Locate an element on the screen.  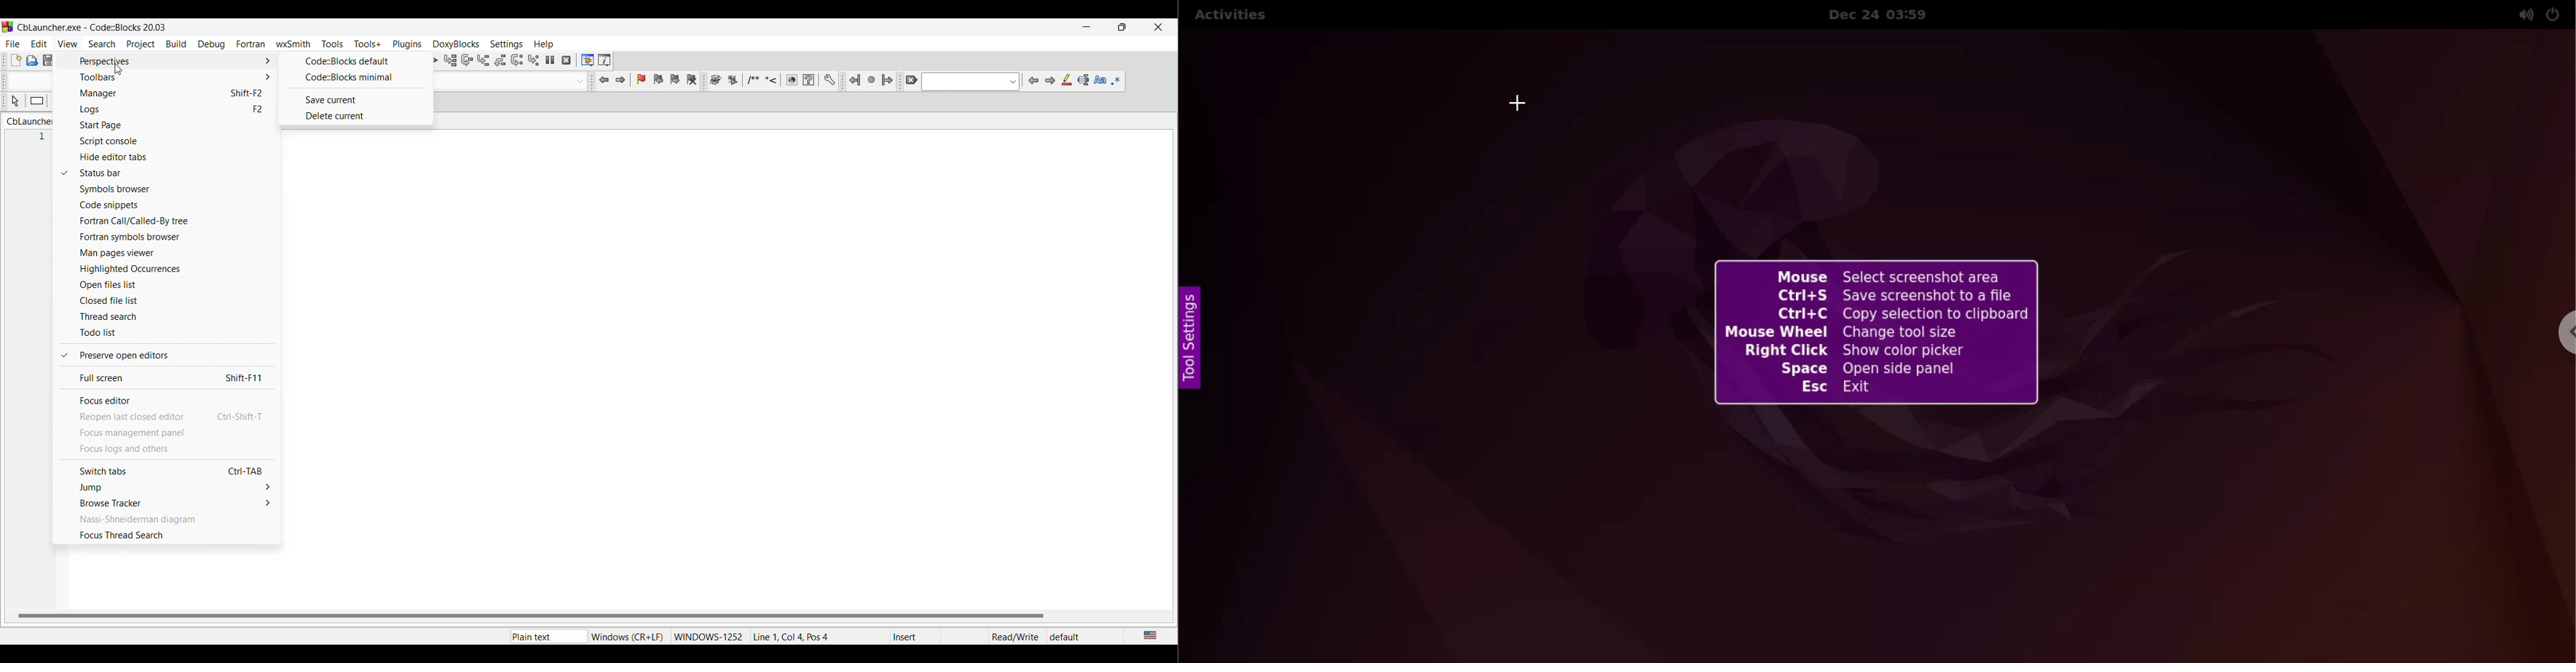
Browse tracker options is located at coordinates (169, 502).